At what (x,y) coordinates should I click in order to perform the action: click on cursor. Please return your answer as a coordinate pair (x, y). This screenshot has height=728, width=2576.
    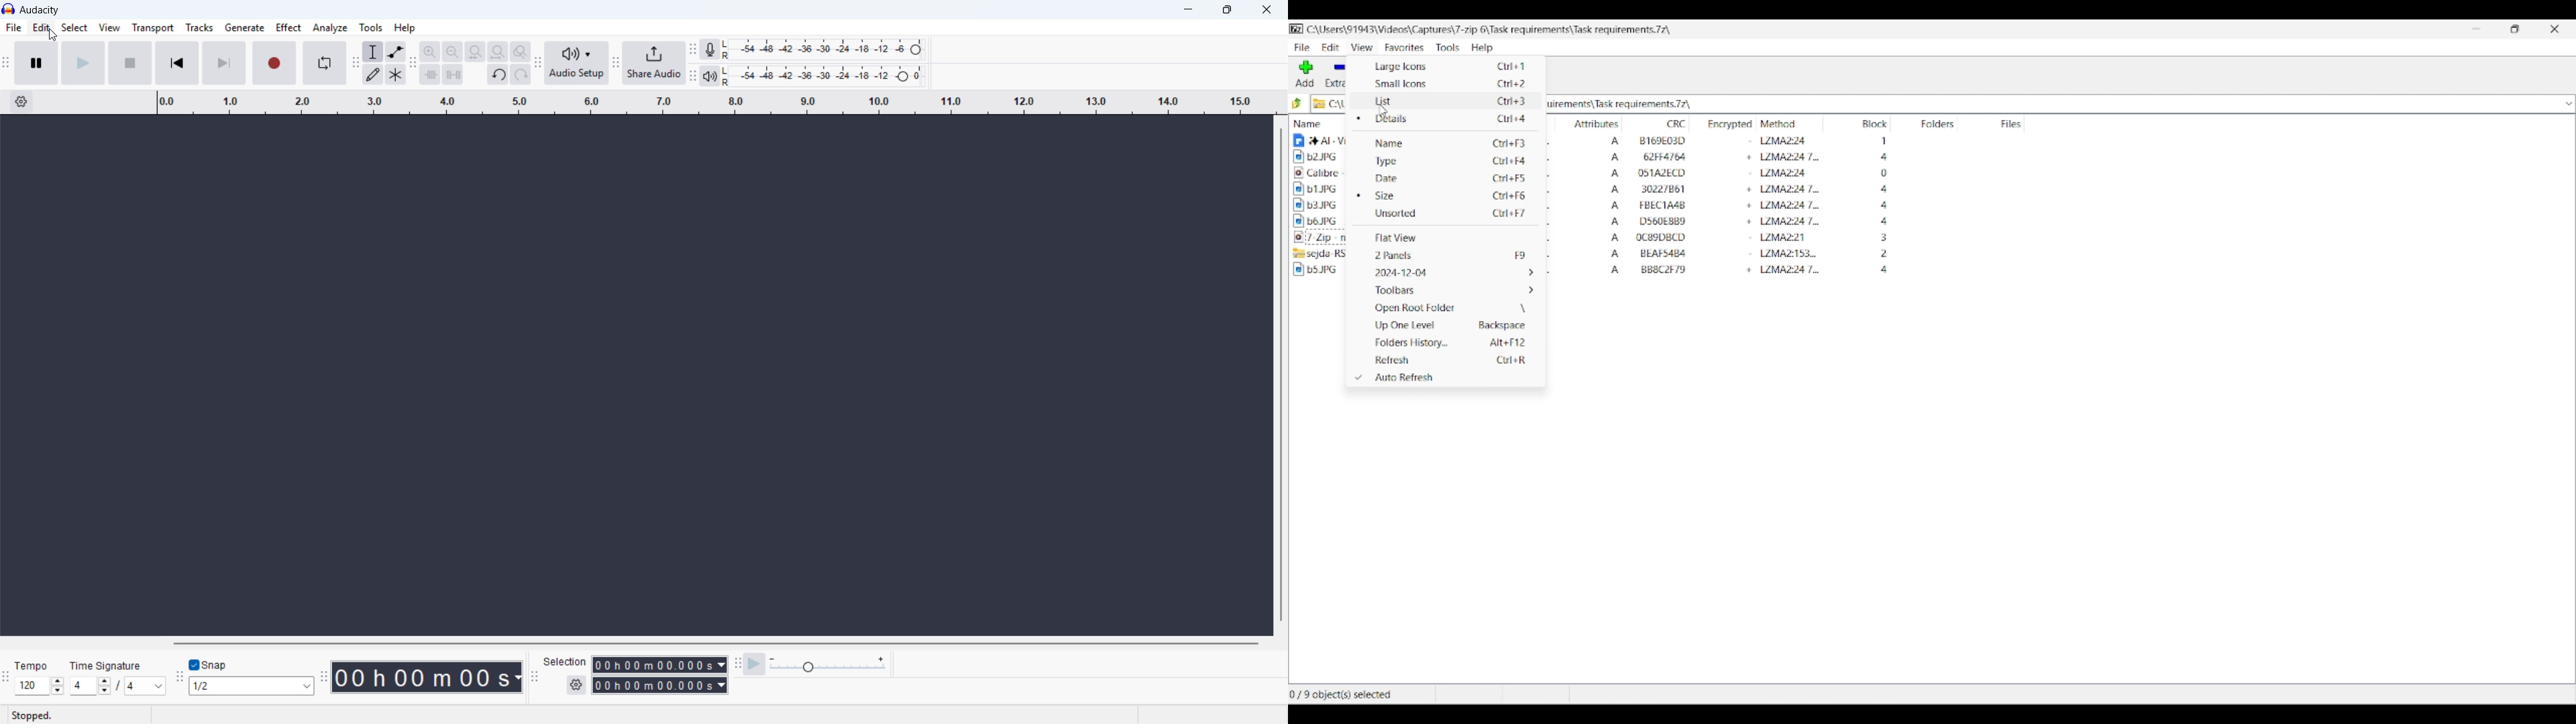
    Looking at the image, I should click on (53, 36).